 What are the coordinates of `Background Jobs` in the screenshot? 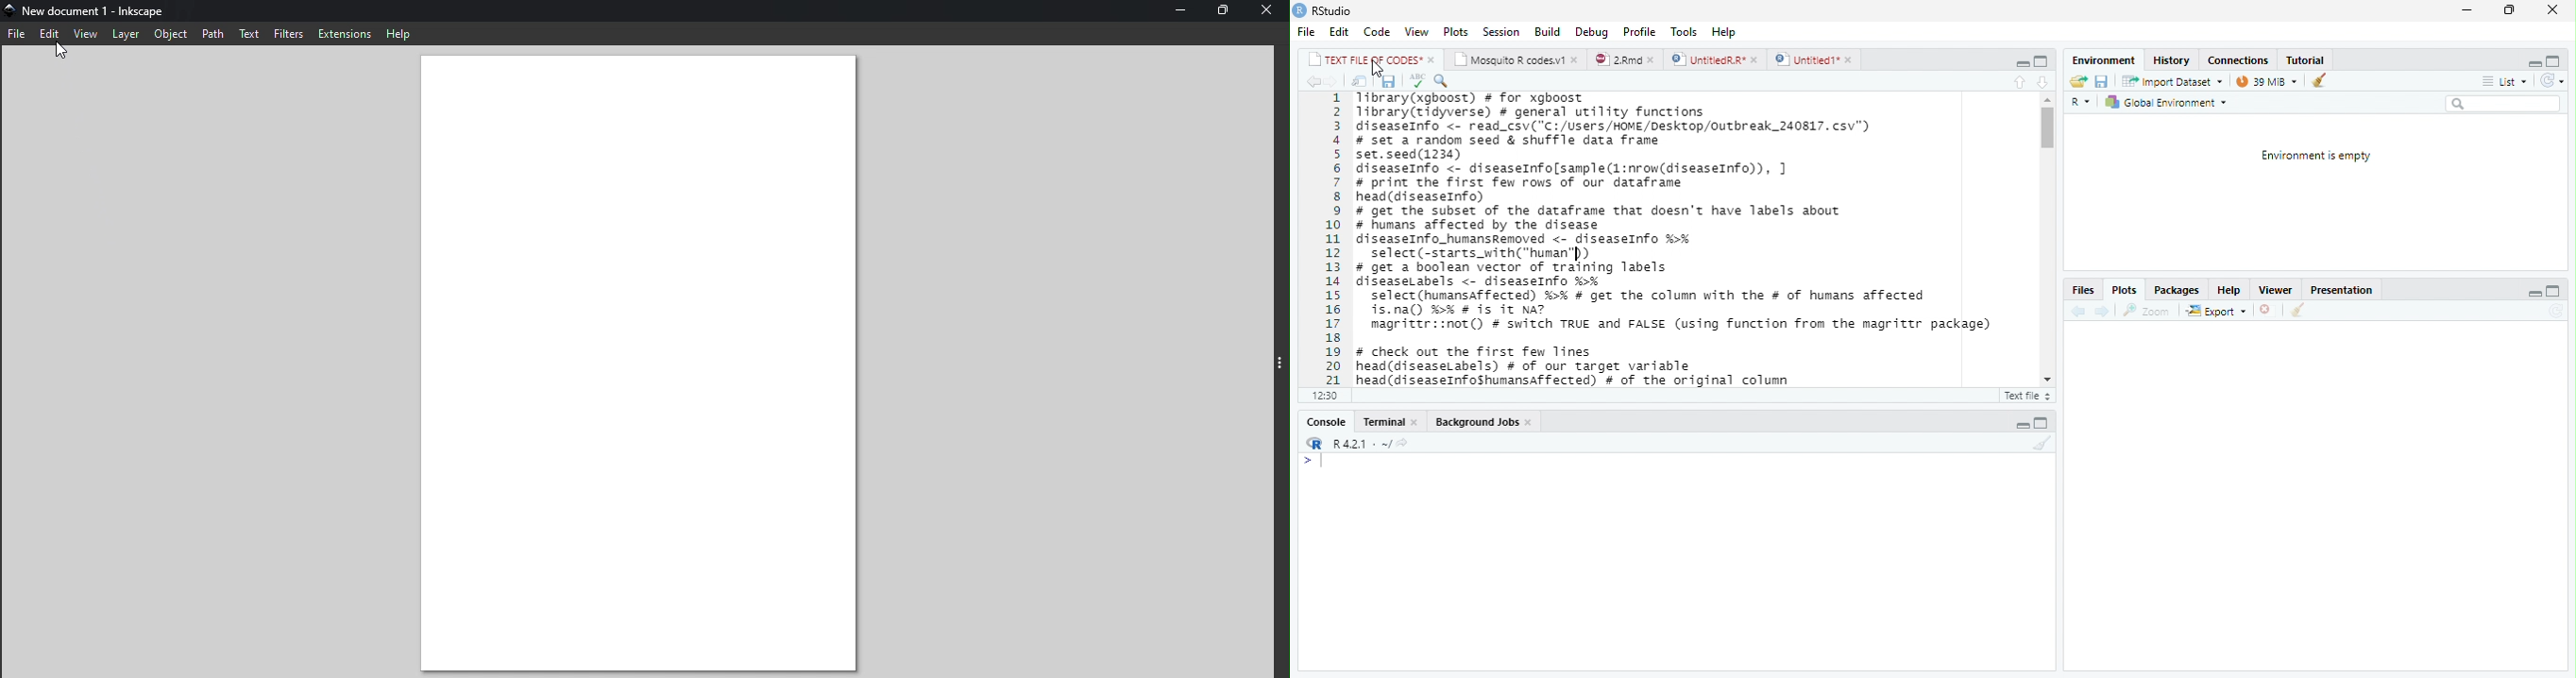 It's located at (1484, 421).